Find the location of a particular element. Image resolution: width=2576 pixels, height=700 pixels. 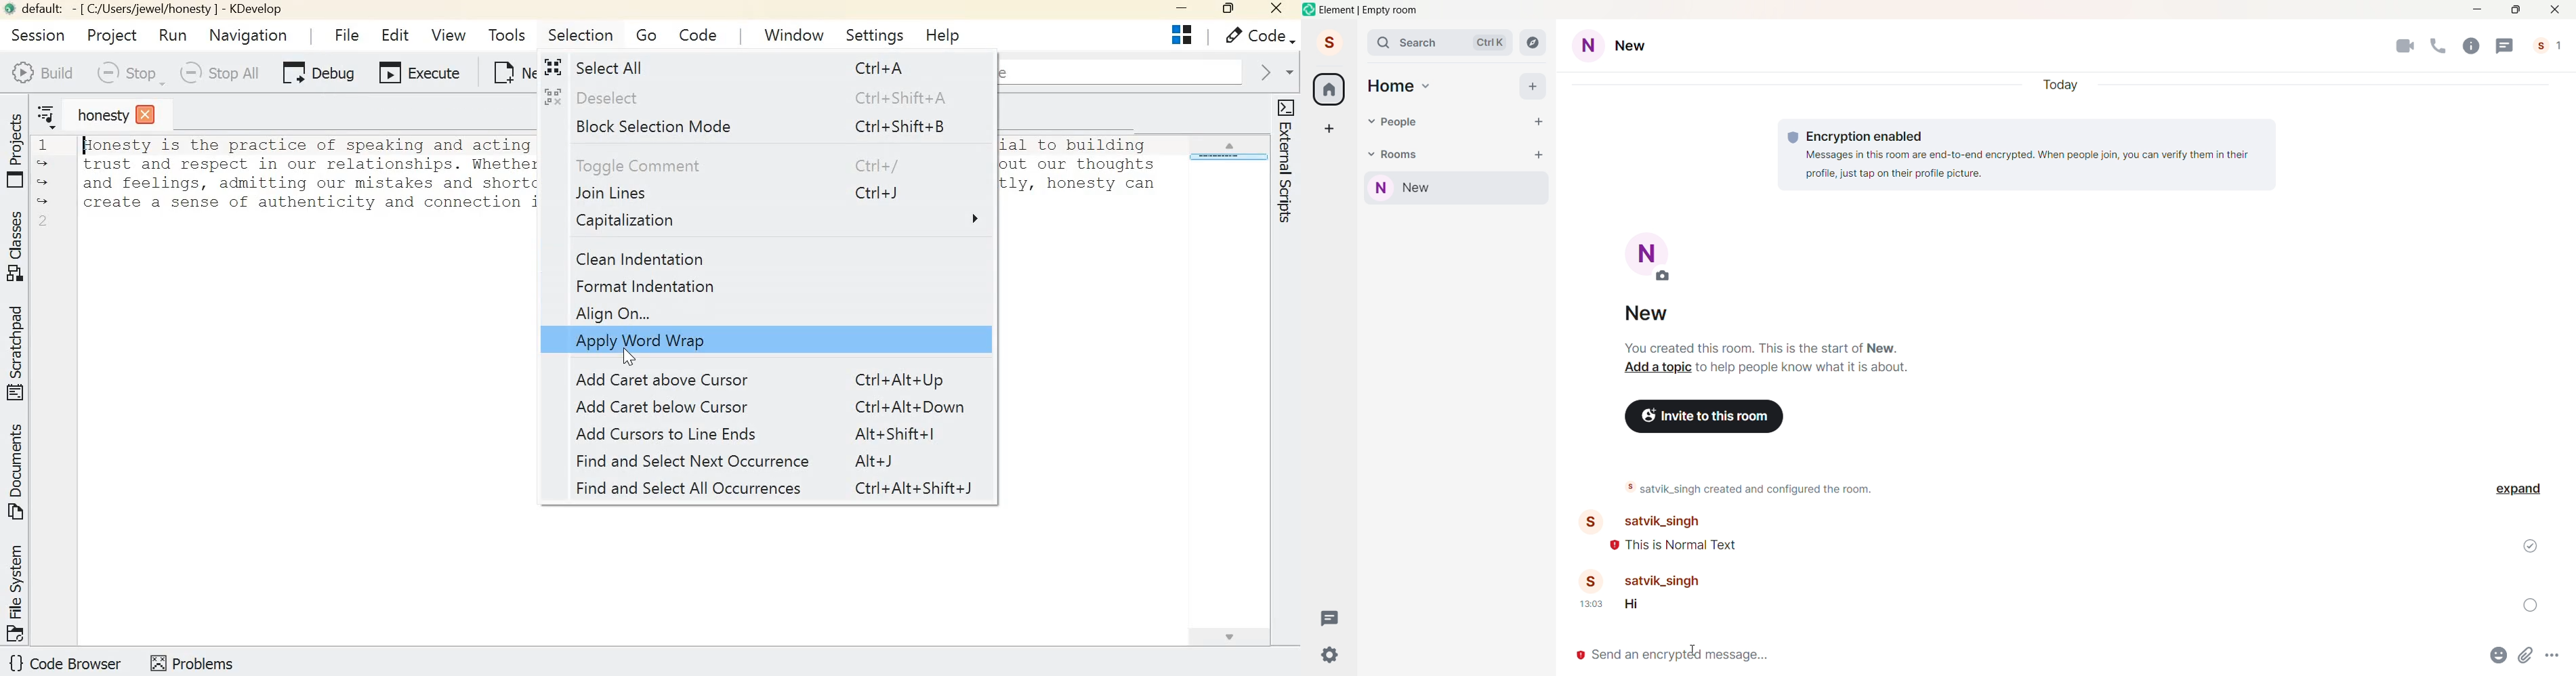

Maximize is located at coordinates (2516, 10).